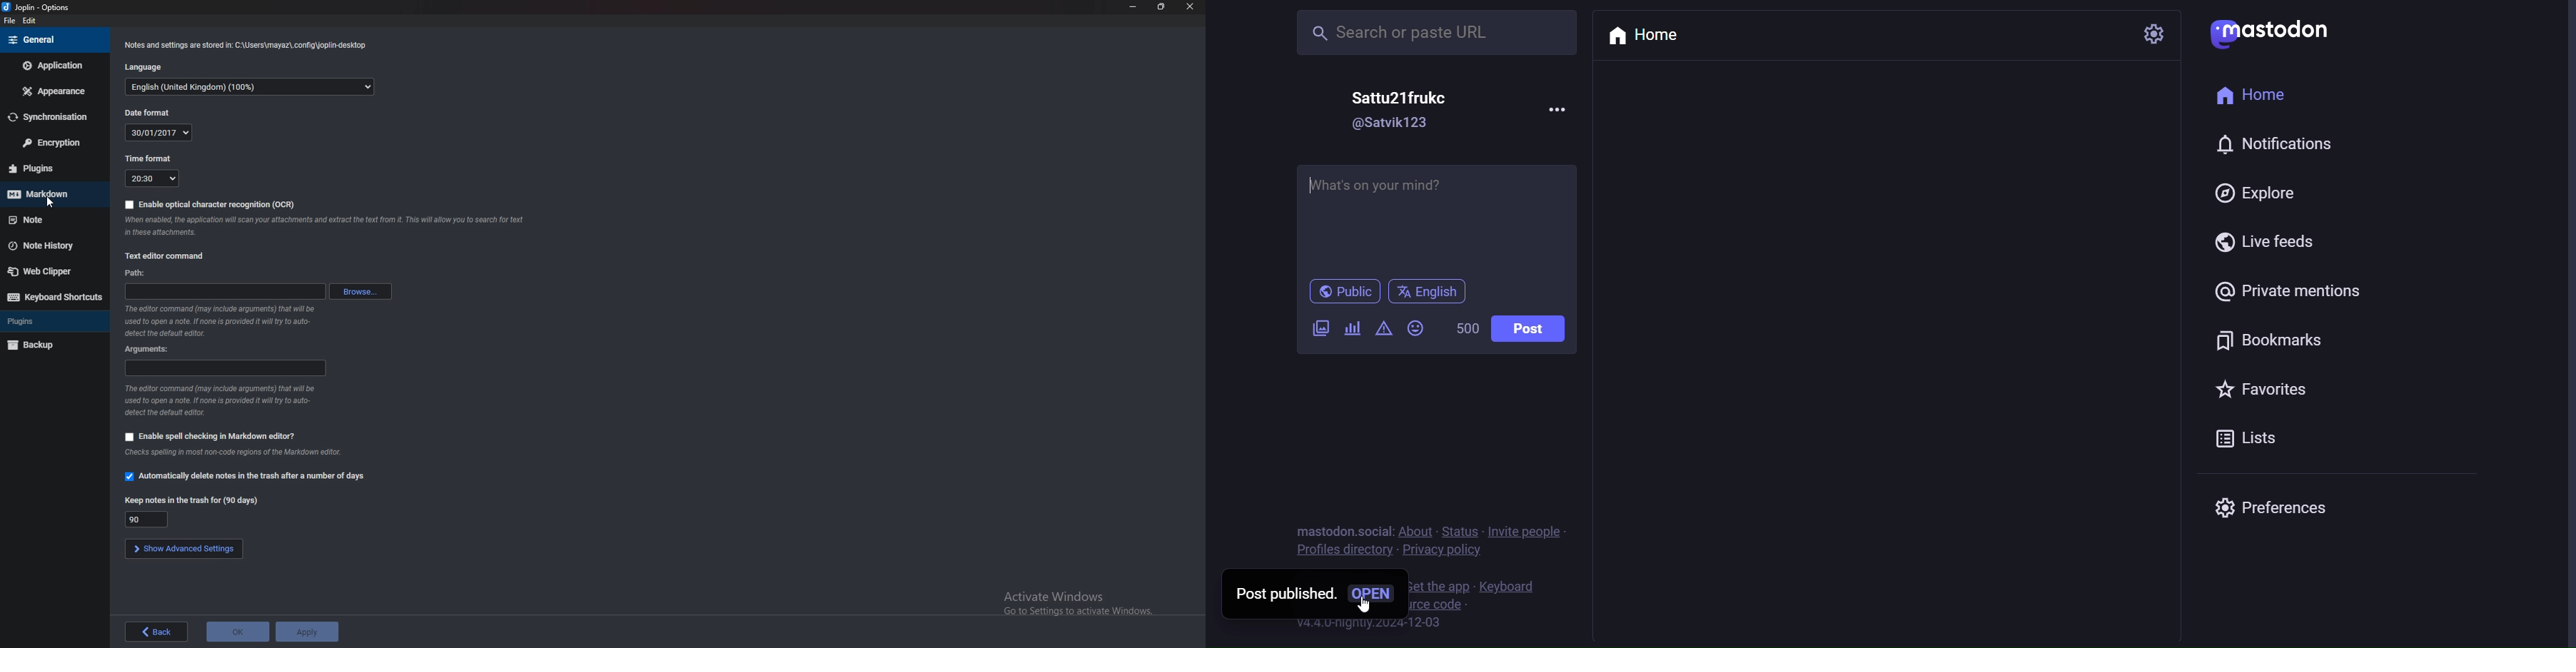 The width and height of the screenshot is (2576, 672). I want to click on Language, so click(151, 67).